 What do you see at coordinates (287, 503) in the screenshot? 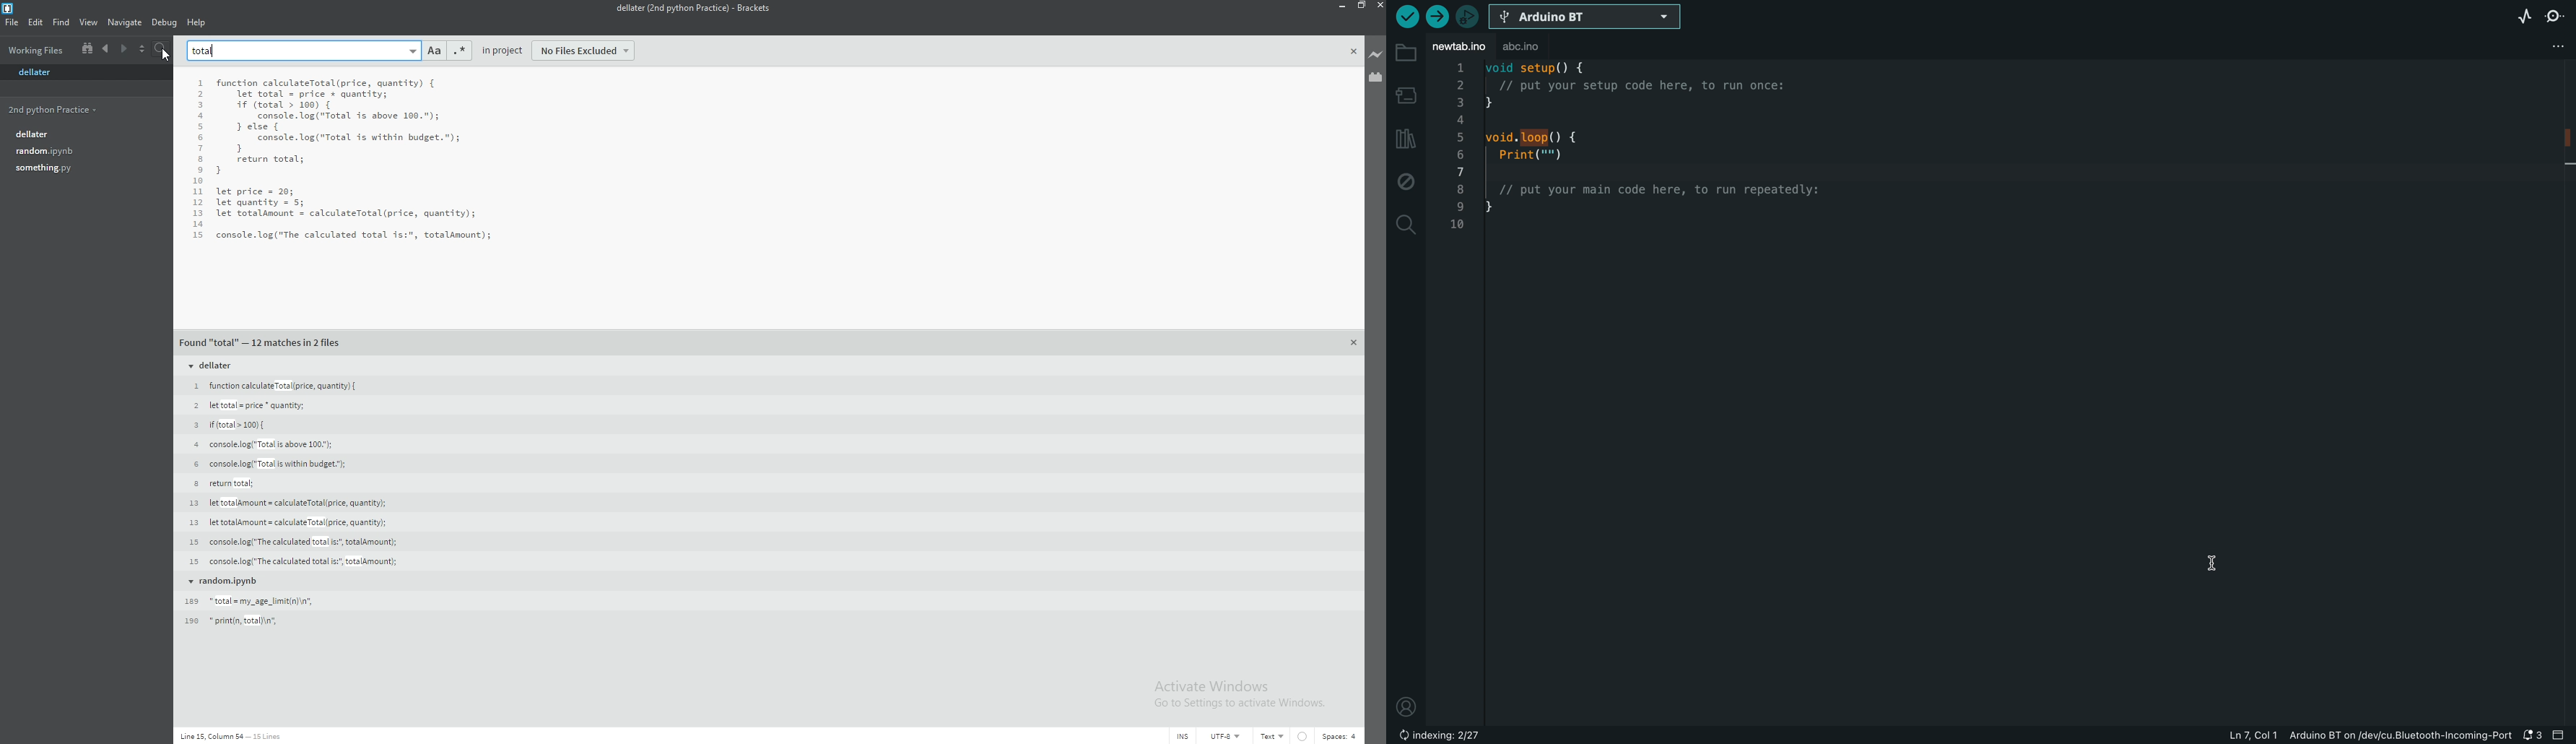
I see `13 let totalAmount = calculateTotal(price,quantity);` at bounding box center [287, 503].